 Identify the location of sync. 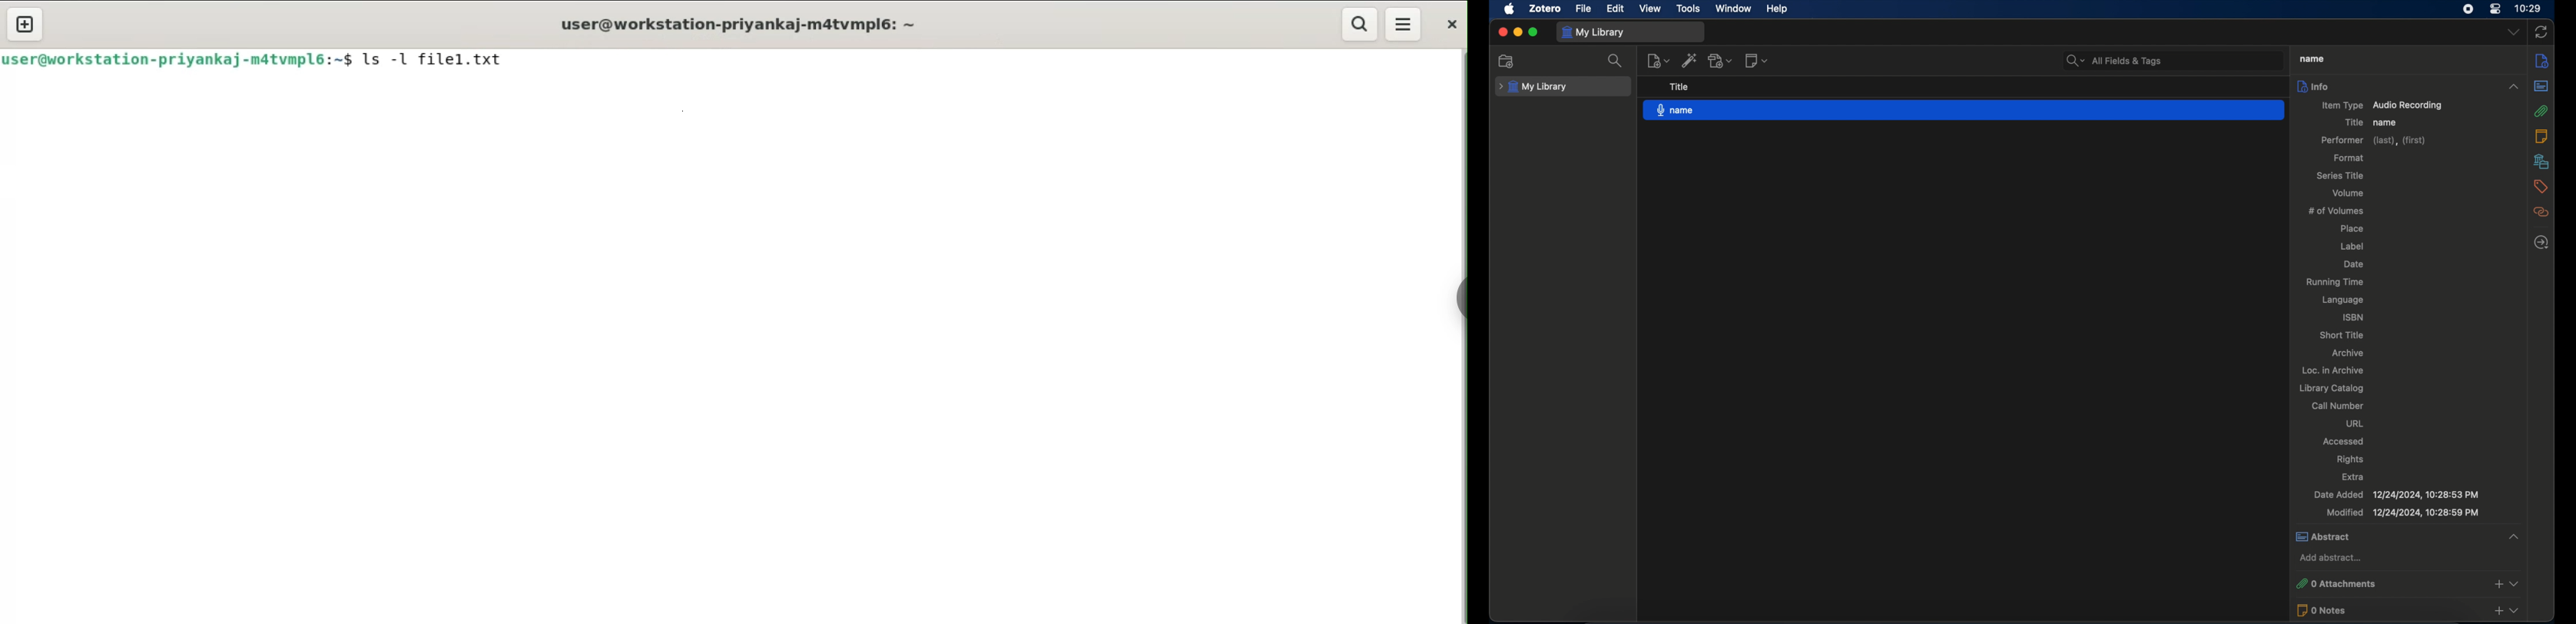
(2542, 32).